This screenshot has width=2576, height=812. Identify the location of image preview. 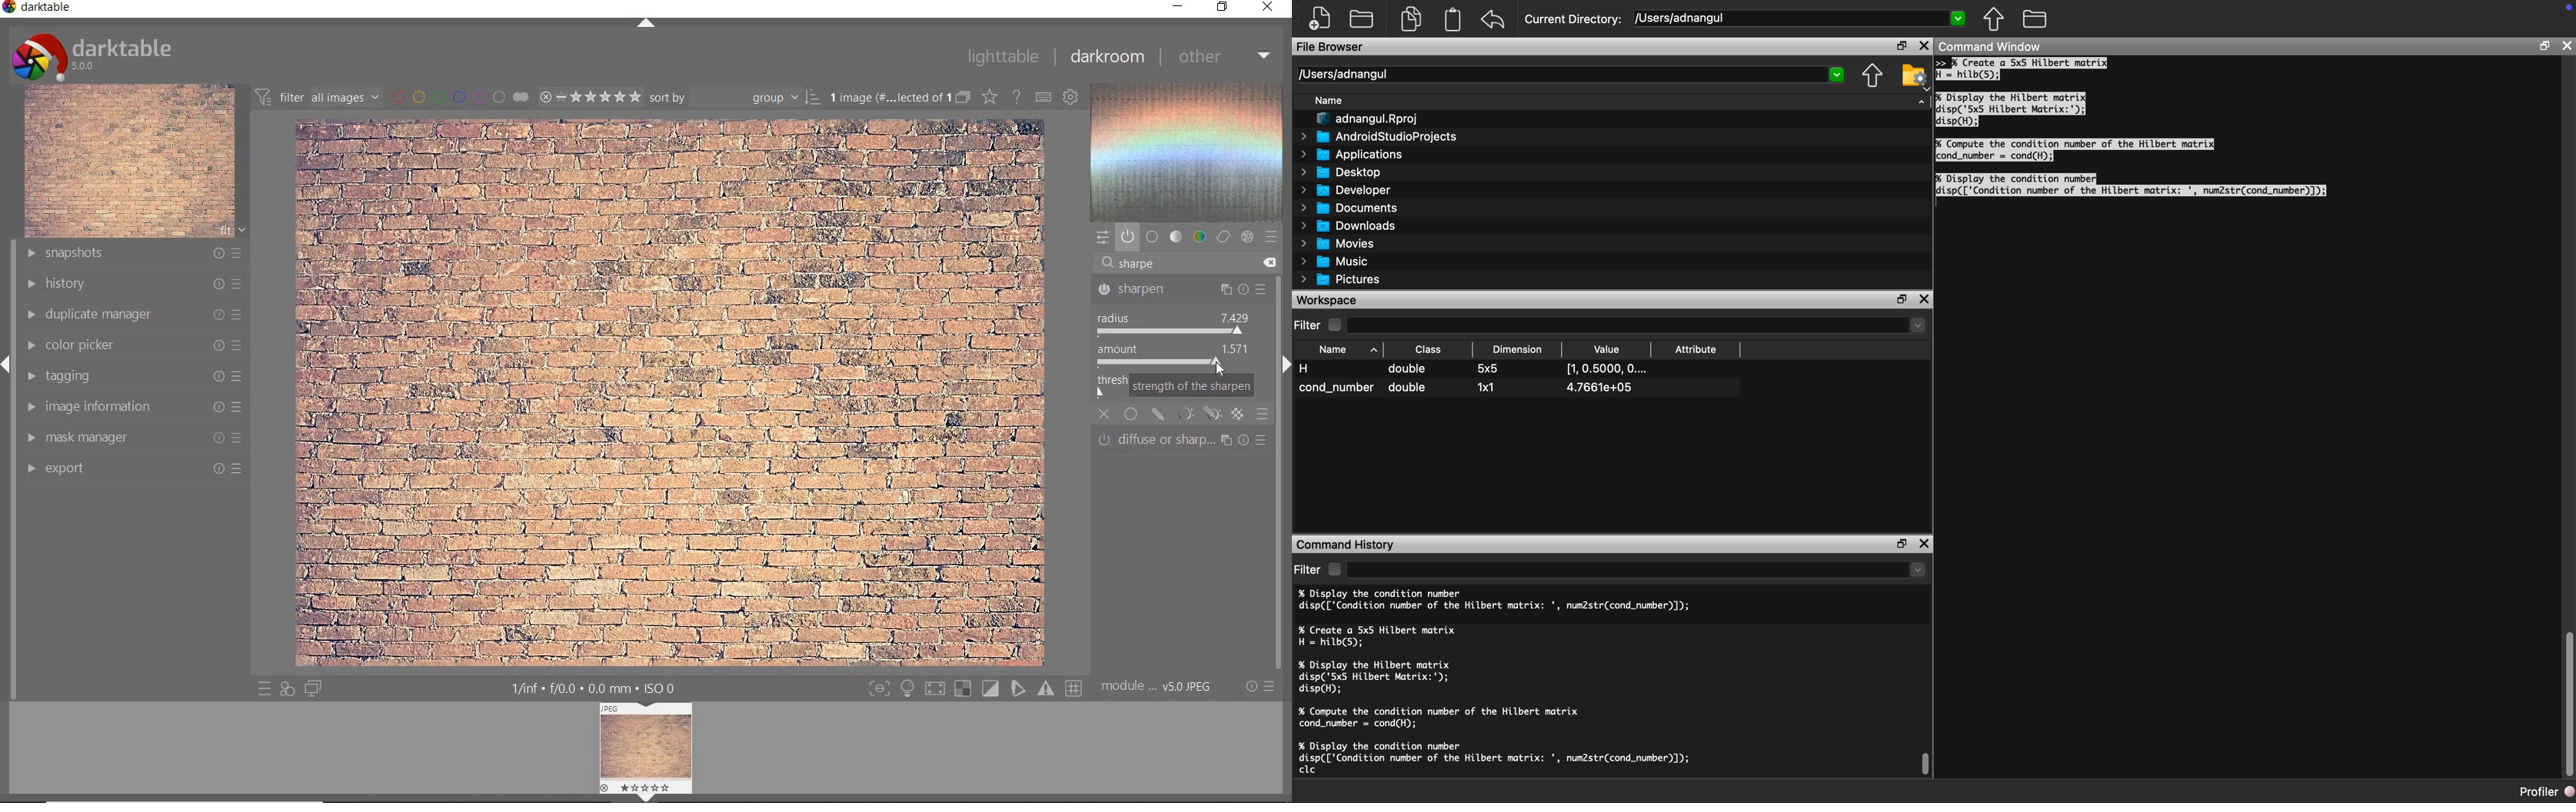
(647, 745).